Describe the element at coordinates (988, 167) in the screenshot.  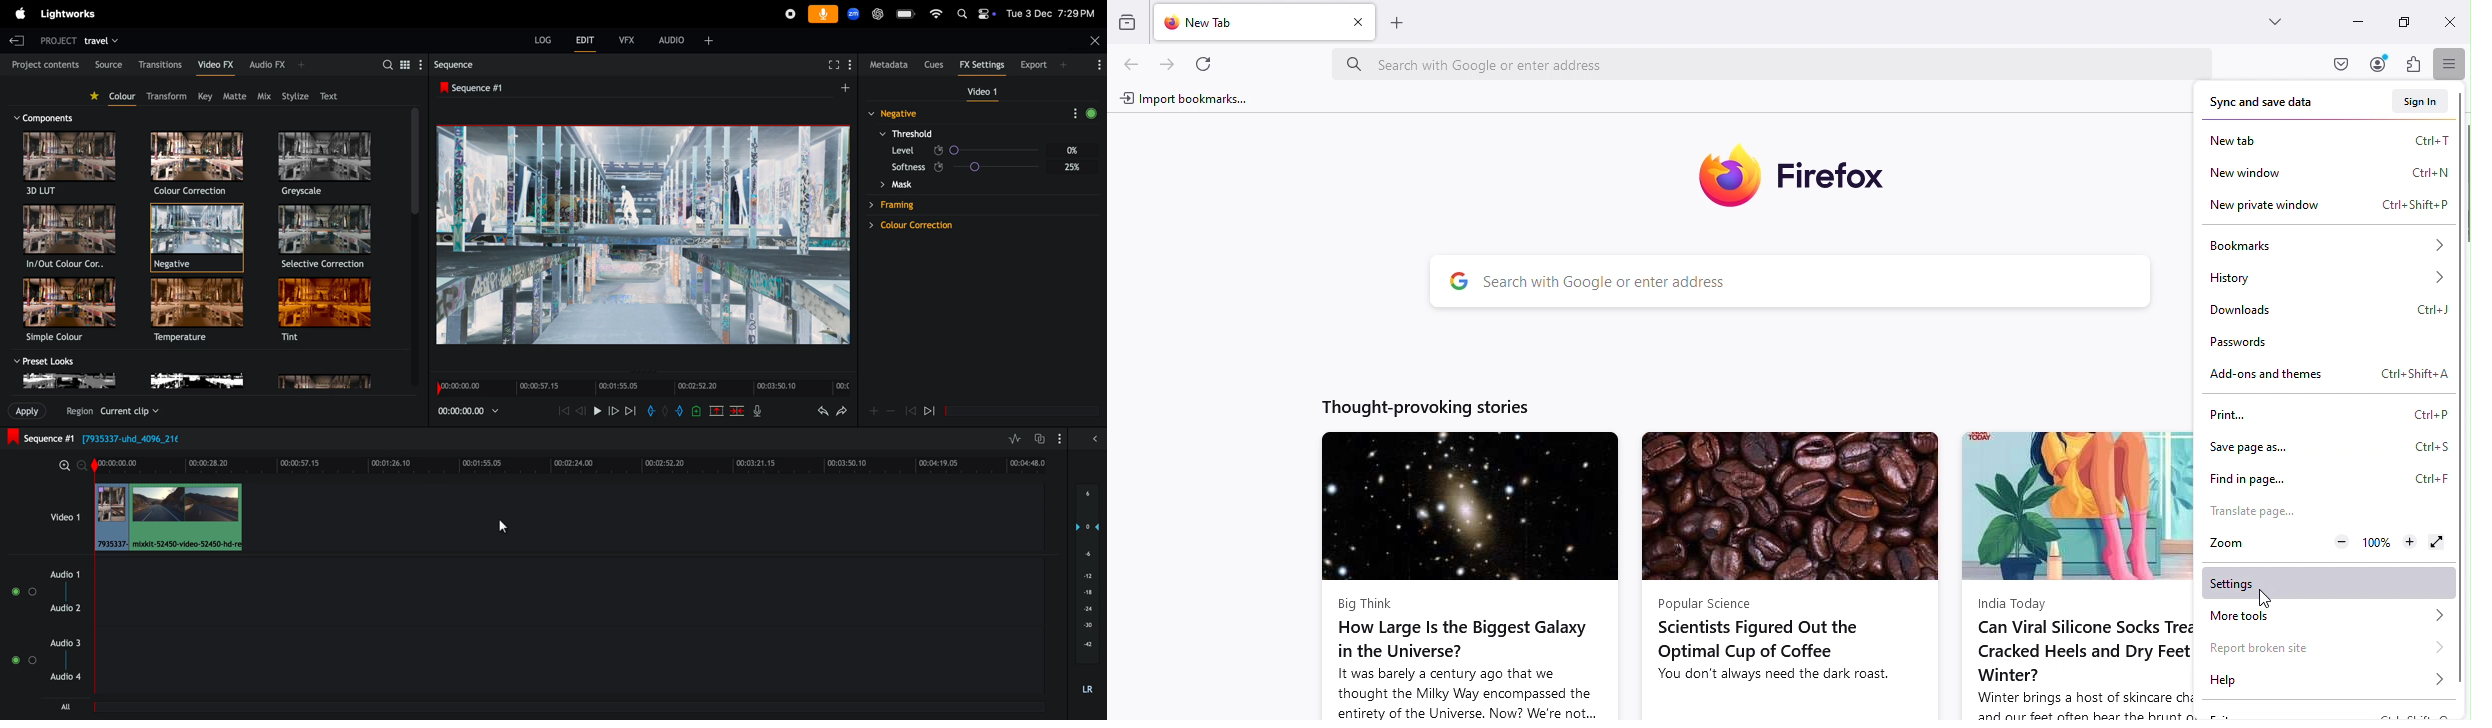
I see `` at that location.